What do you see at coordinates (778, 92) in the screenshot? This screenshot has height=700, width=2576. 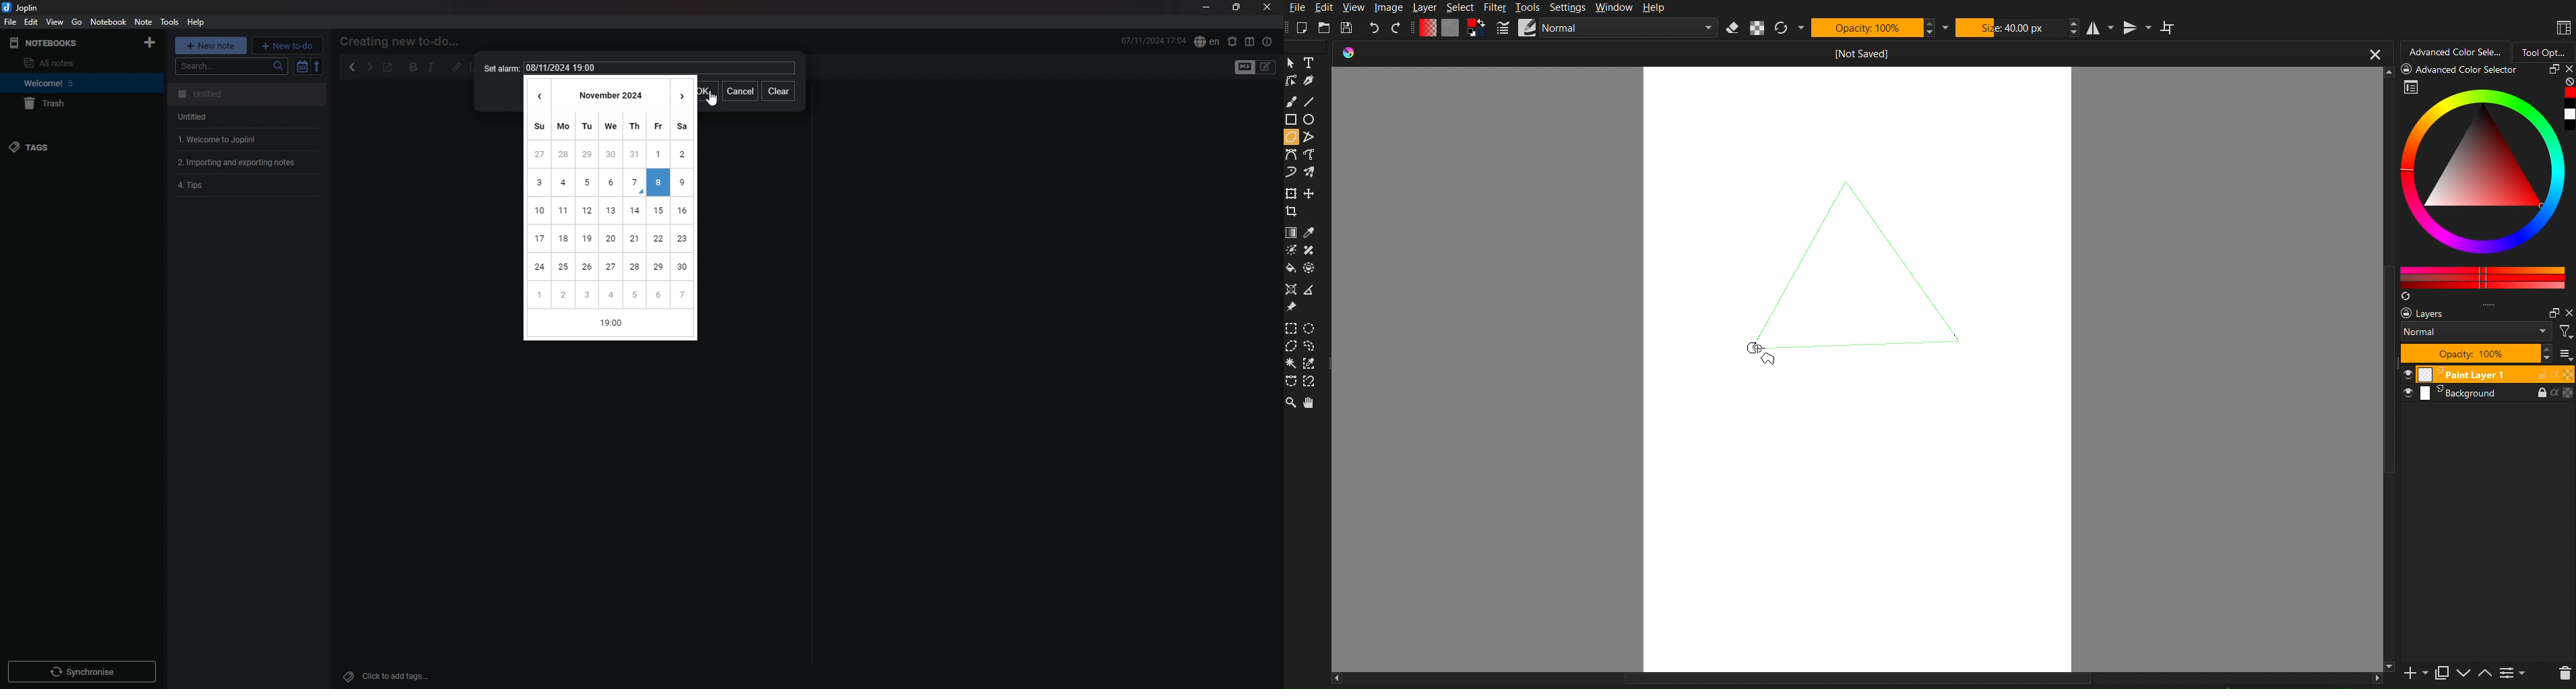 I see `clear` at bounding box center [778, 92].